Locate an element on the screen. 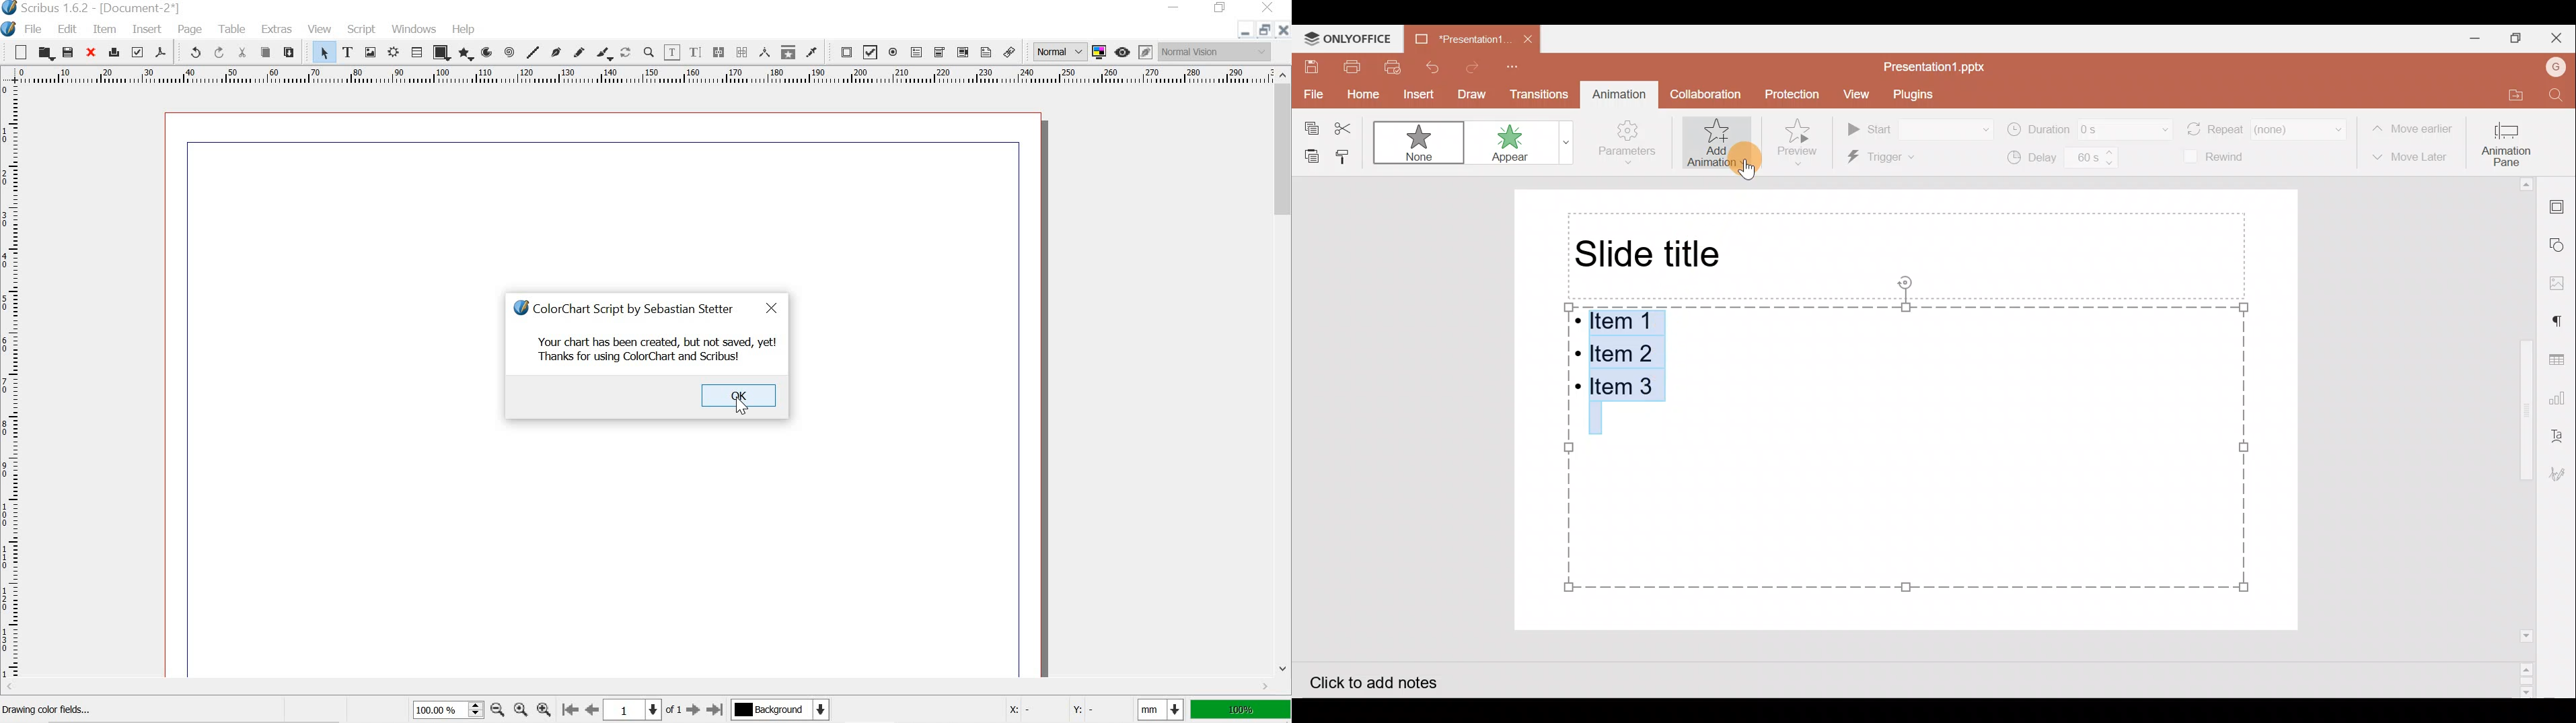 This screenshot has height=728, width=2576. pdf text field is located at coordinates (917, 53).